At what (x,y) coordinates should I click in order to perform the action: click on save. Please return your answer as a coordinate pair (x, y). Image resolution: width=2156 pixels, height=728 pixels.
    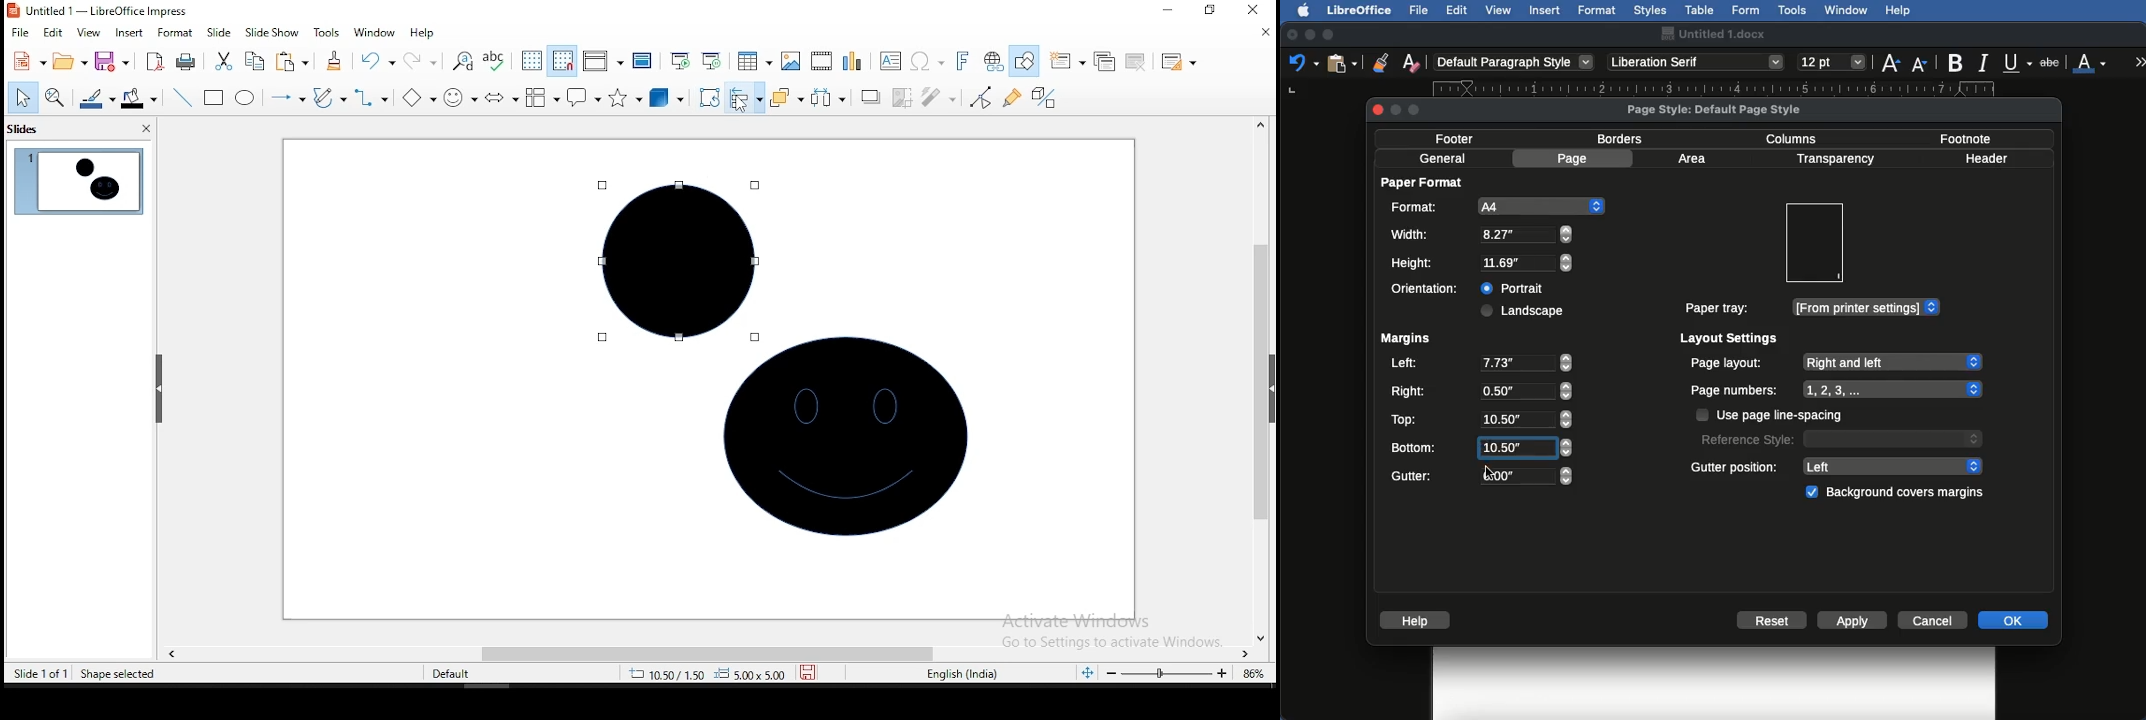
    Looking at the image, I should click on (112, 63).